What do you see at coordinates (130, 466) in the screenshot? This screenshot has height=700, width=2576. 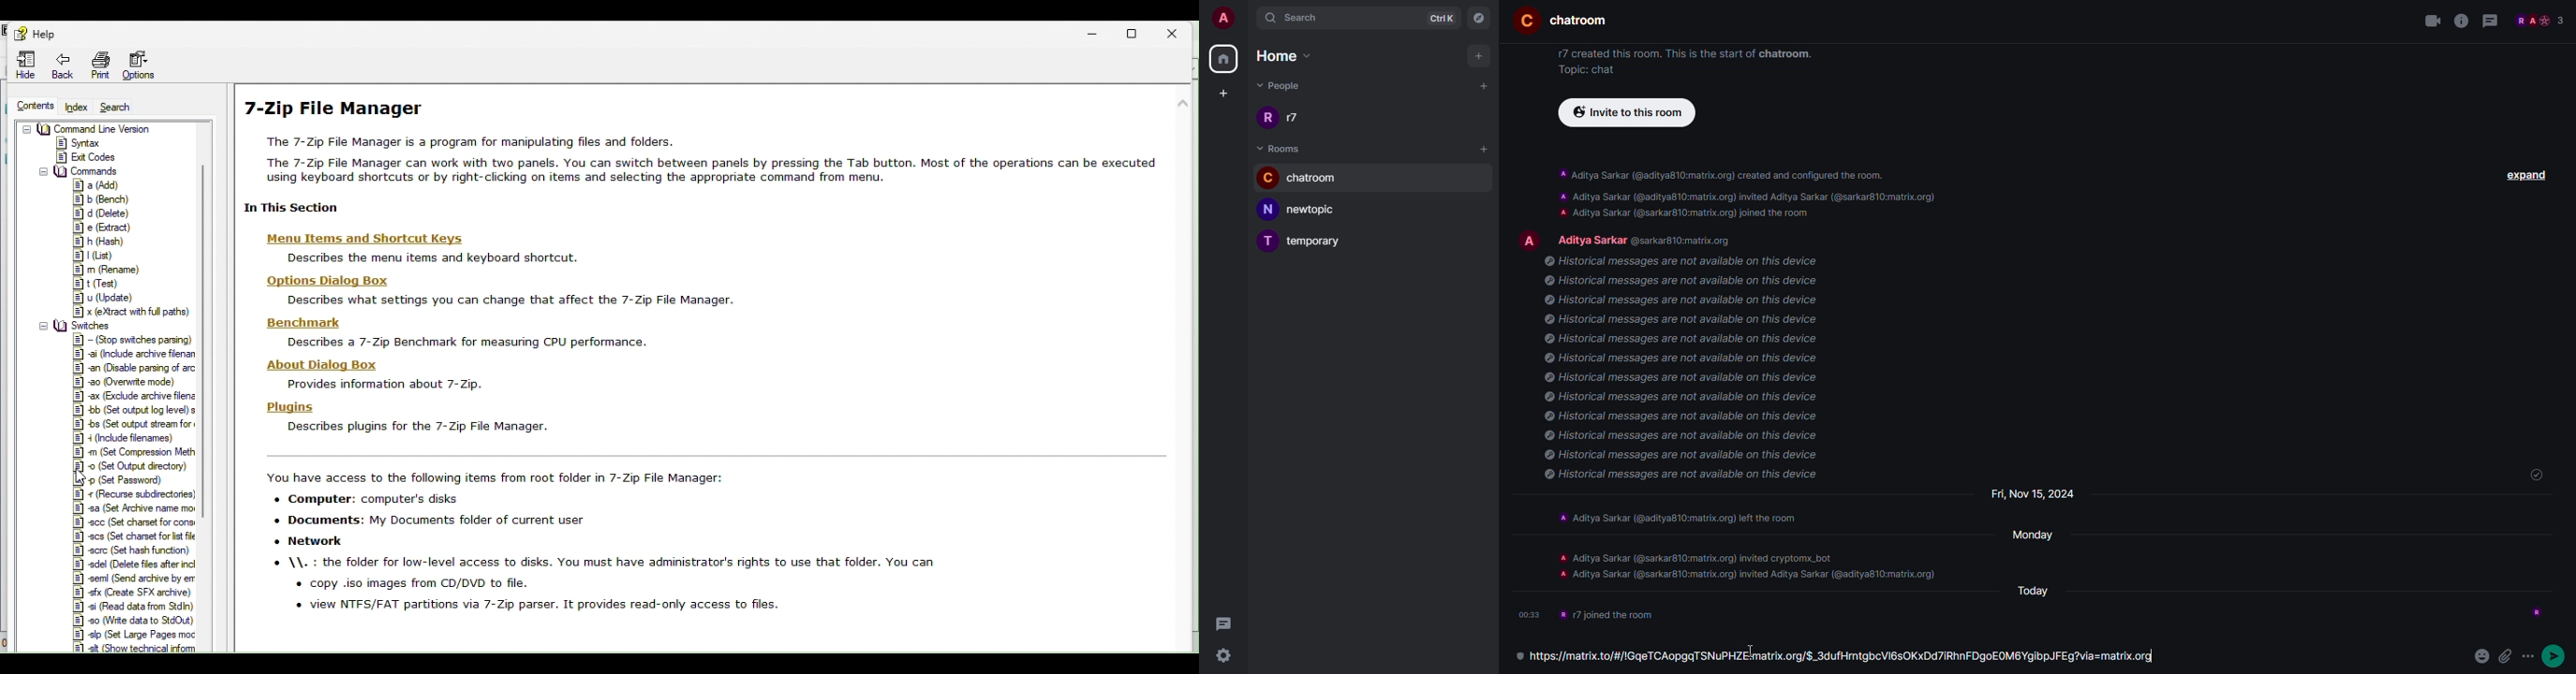 I see `FREE TRIAL EXPIREDset output director` at bounding box center [130, 466].